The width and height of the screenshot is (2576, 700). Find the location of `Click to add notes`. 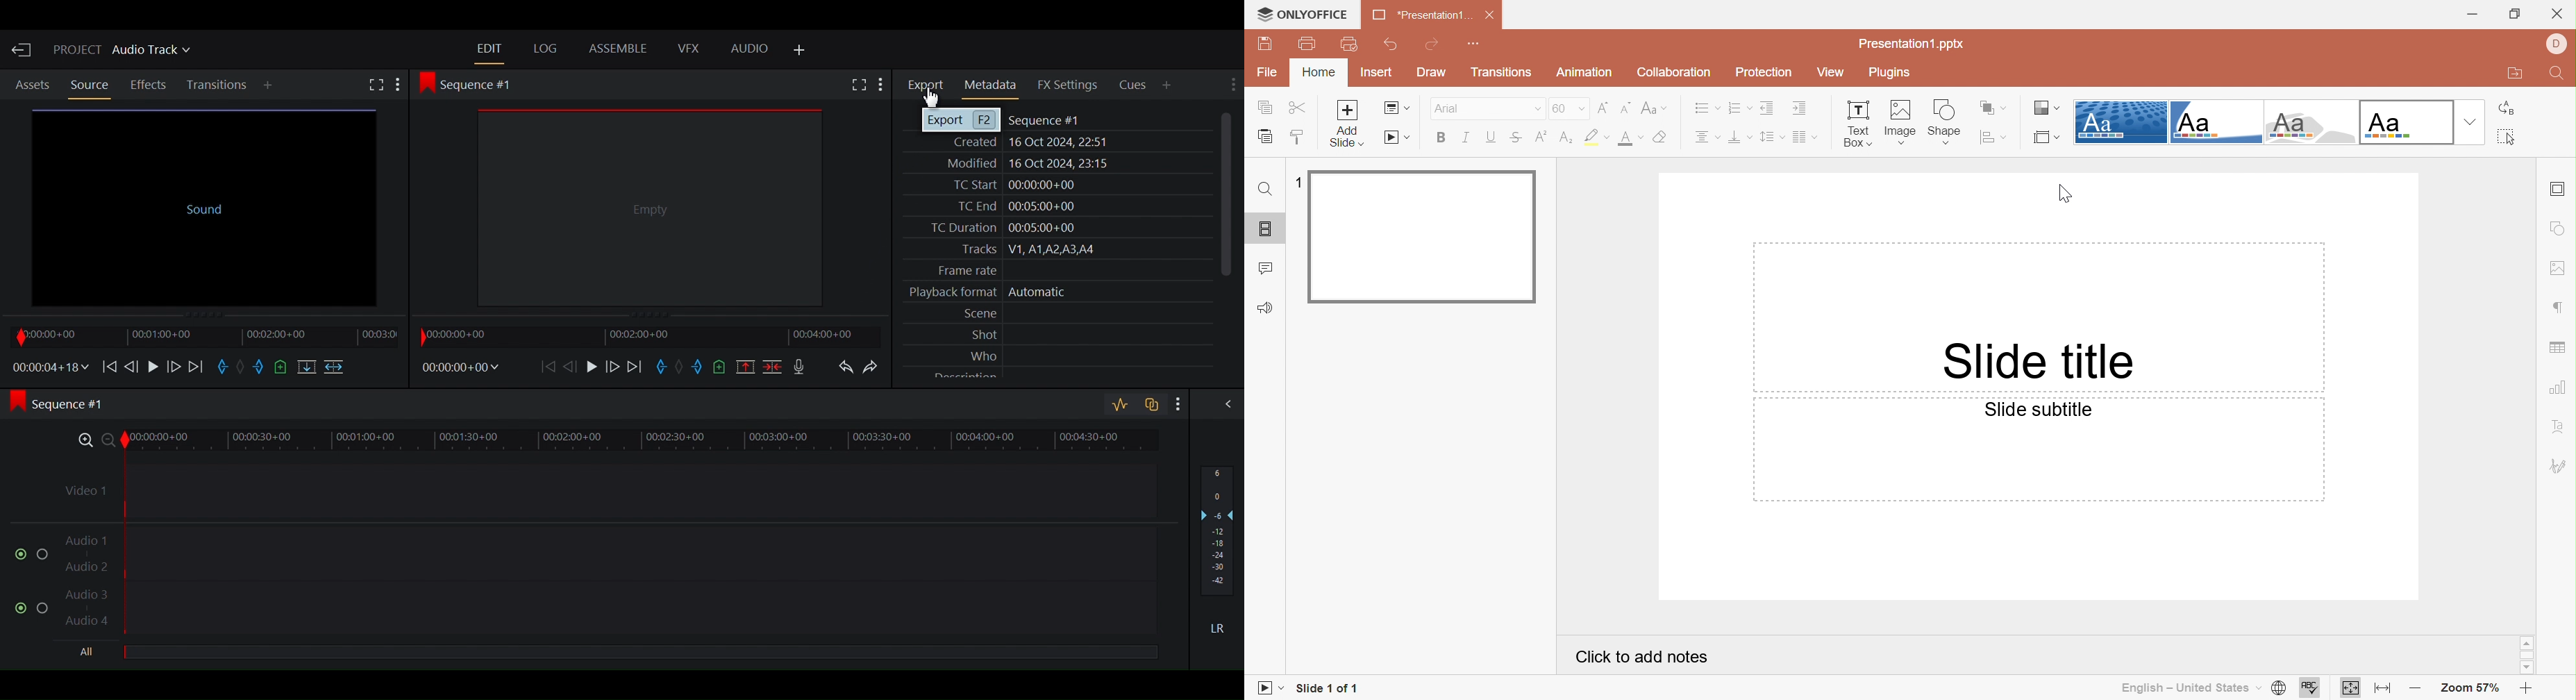

Click to add notes is located at coordinates (1639, 658).